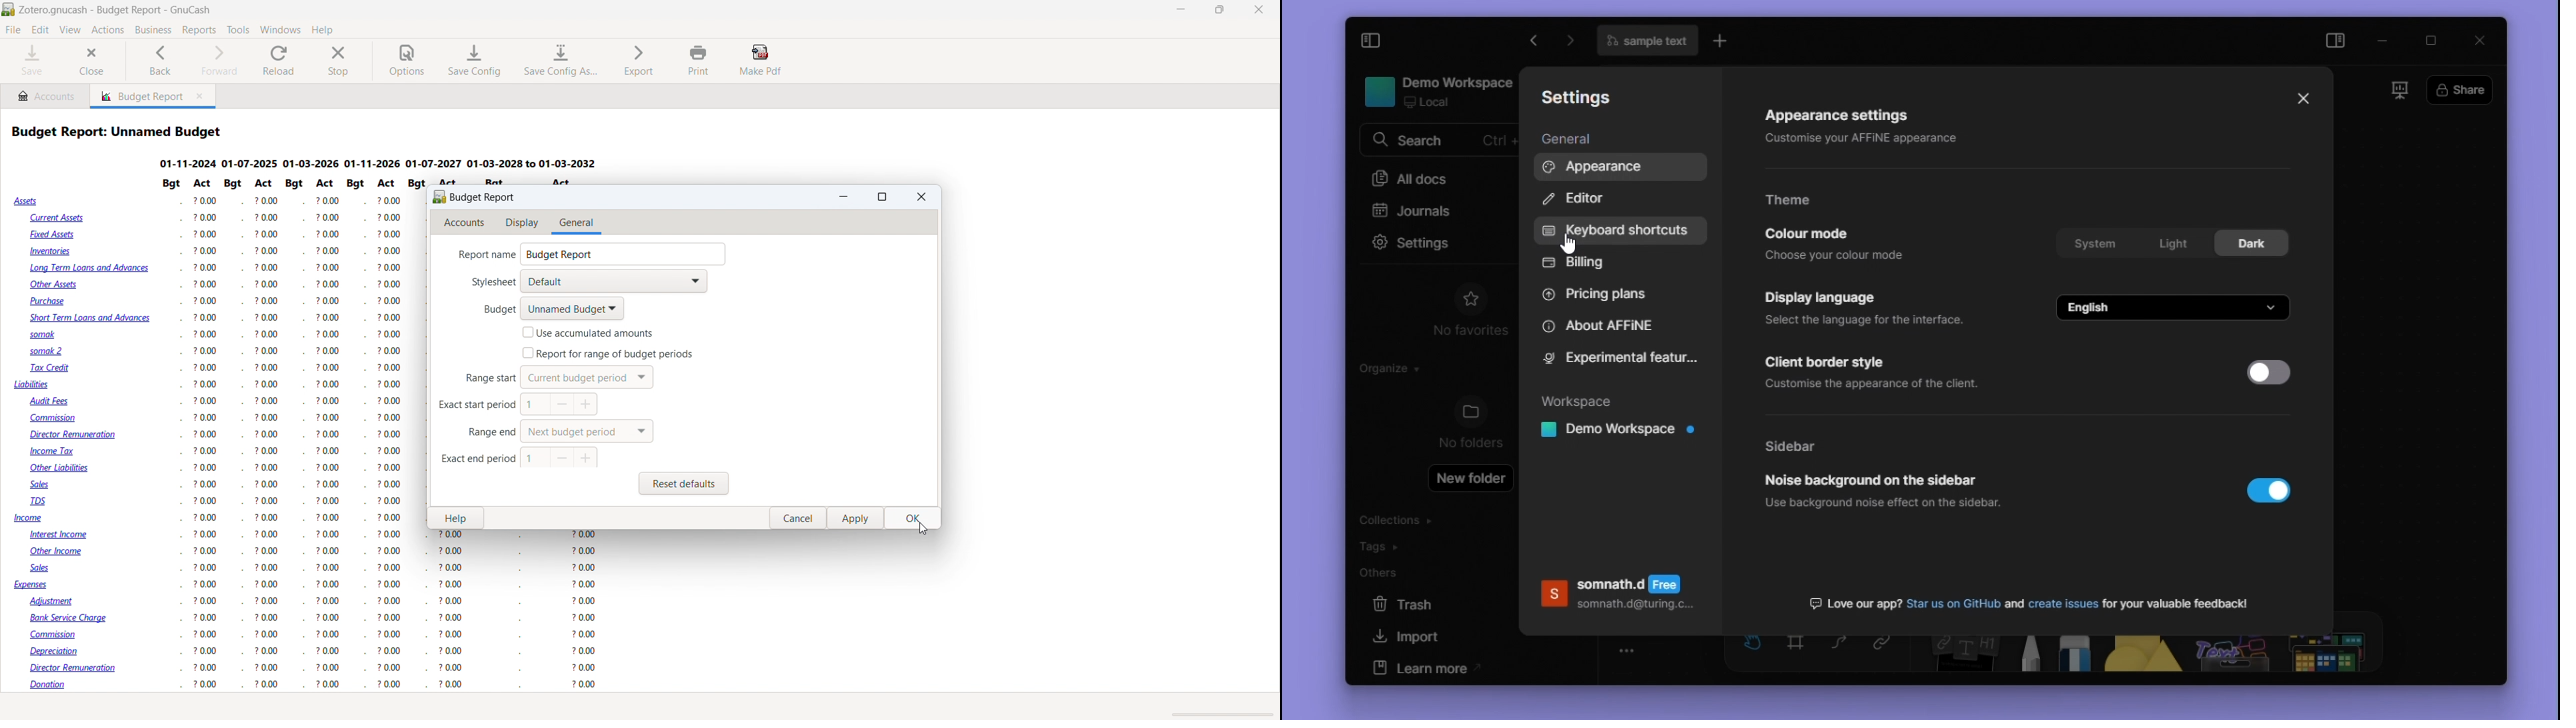 This screenshot has height=728, width=2576. What do you see at coordinates (407, 61) in the screenshot?
I see `options` at bounding box center [407, 61].